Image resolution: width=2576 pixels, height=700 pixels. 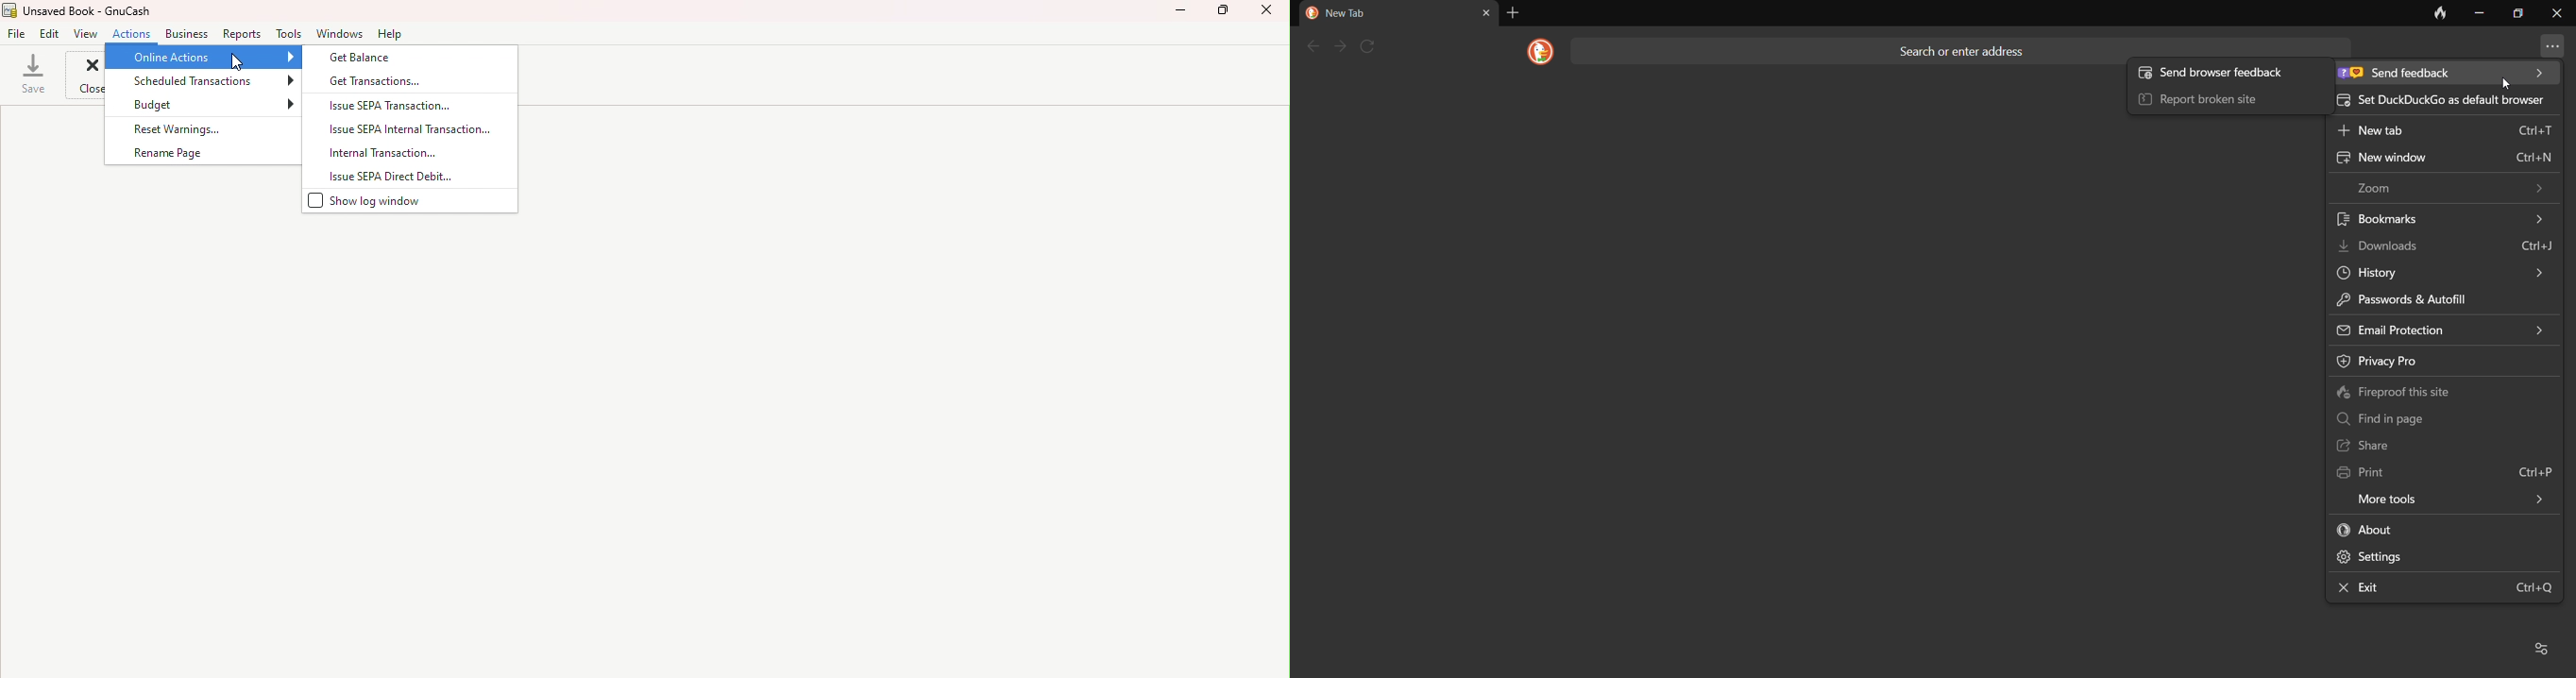 What do you see at coordinates (2449, 498) in the screenshot?
I see `more tools` at bounding box center [2449, 498].